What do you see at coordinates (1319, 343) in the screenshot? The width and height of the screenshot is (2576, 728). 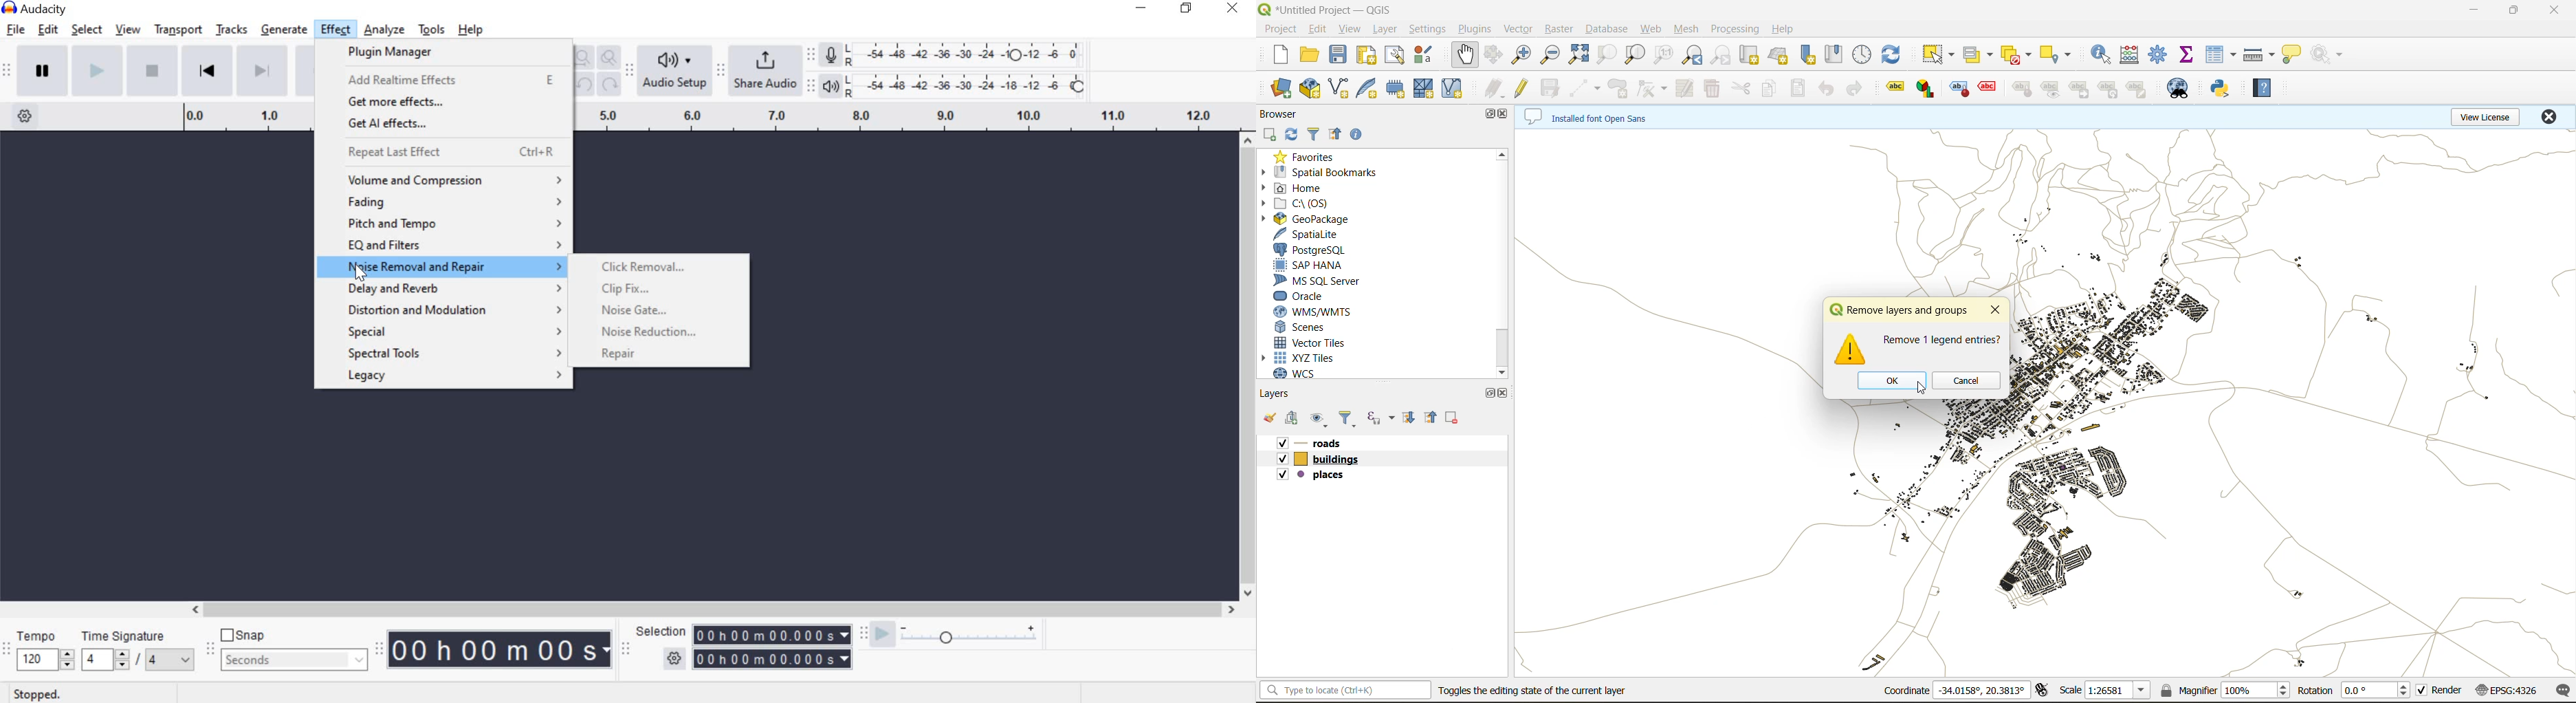 I see `vector tiles` at bounding box center [1319, 343].